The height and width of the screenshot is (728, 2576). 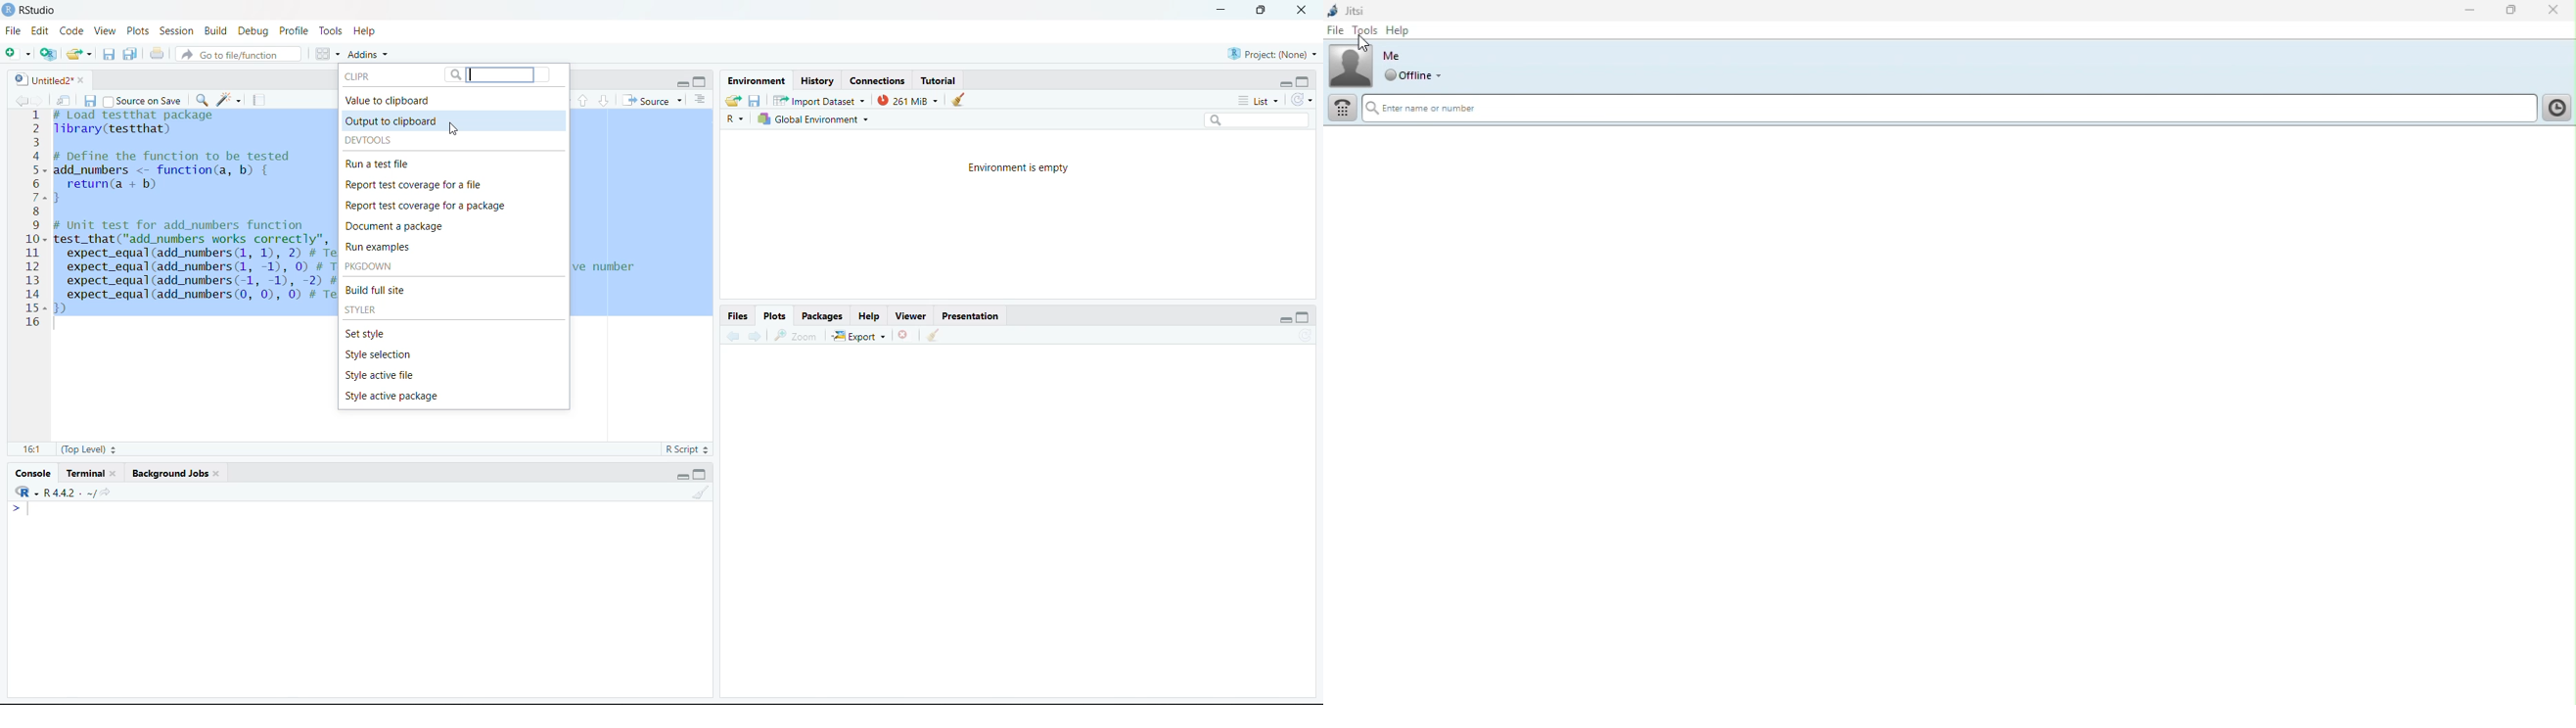 I want to click on CLIPR, so click(x=362, y=77).